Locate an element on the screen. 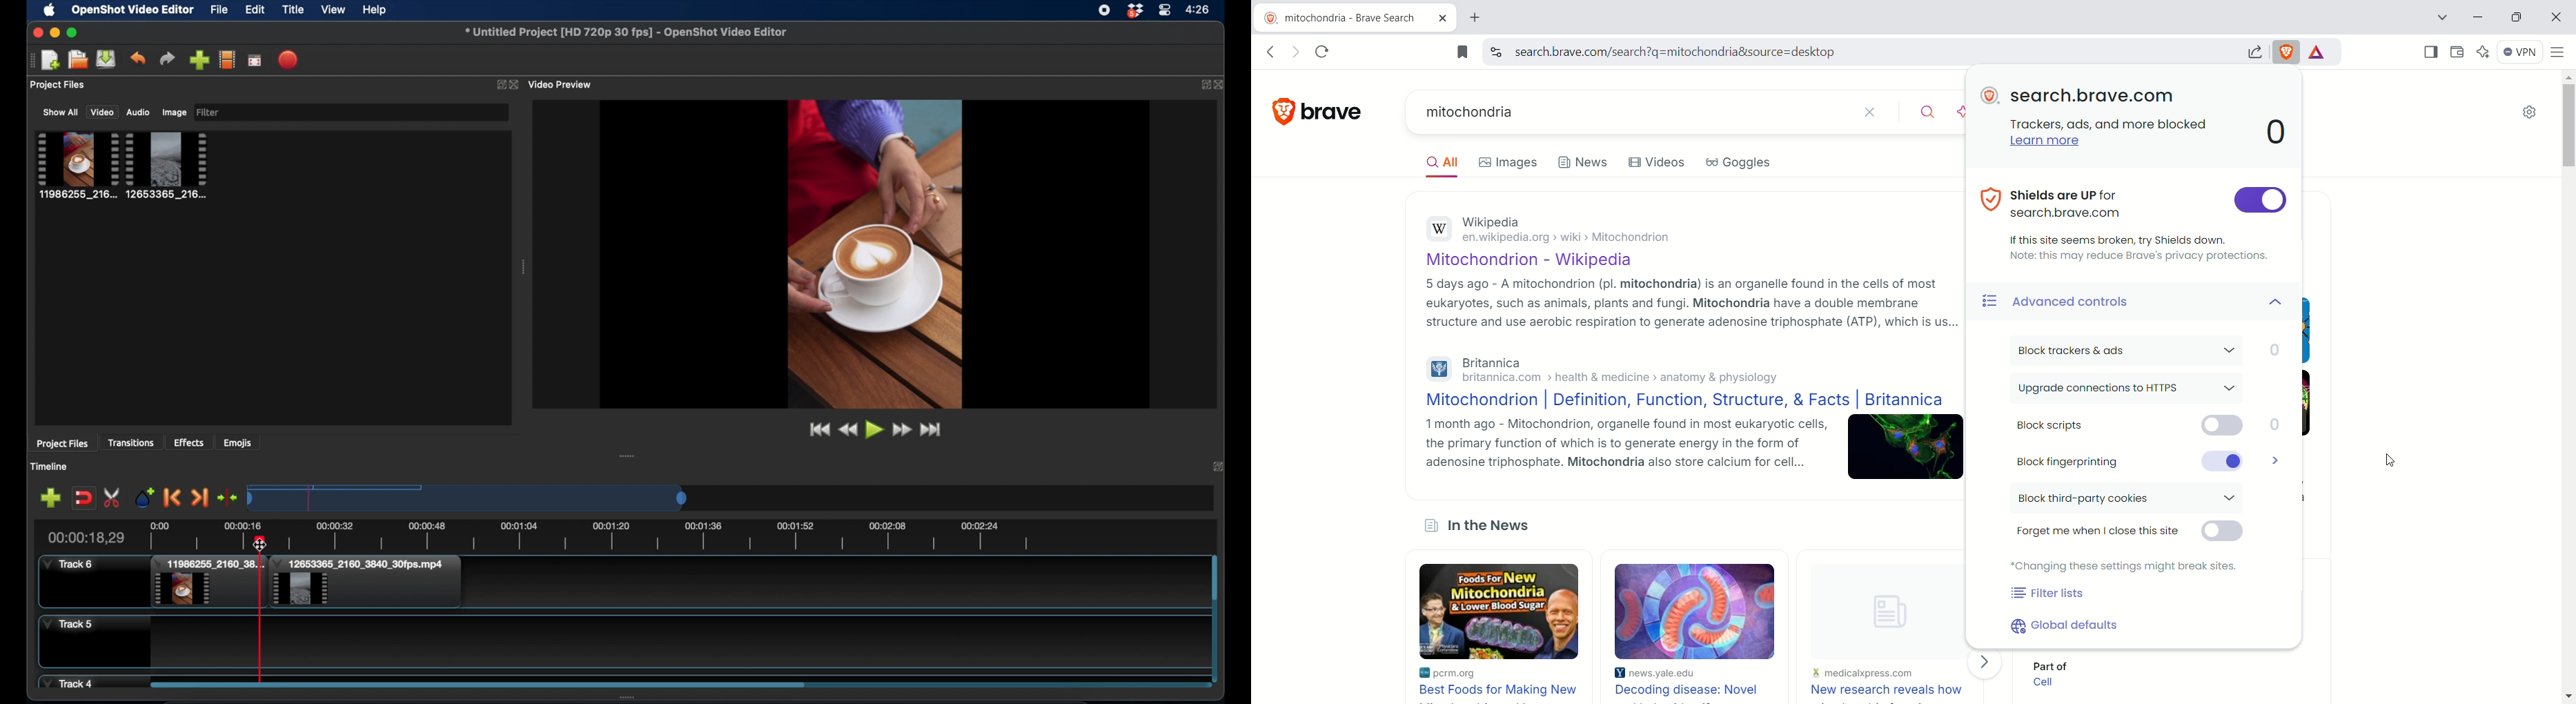  save project is located at coordinates (107, 59).